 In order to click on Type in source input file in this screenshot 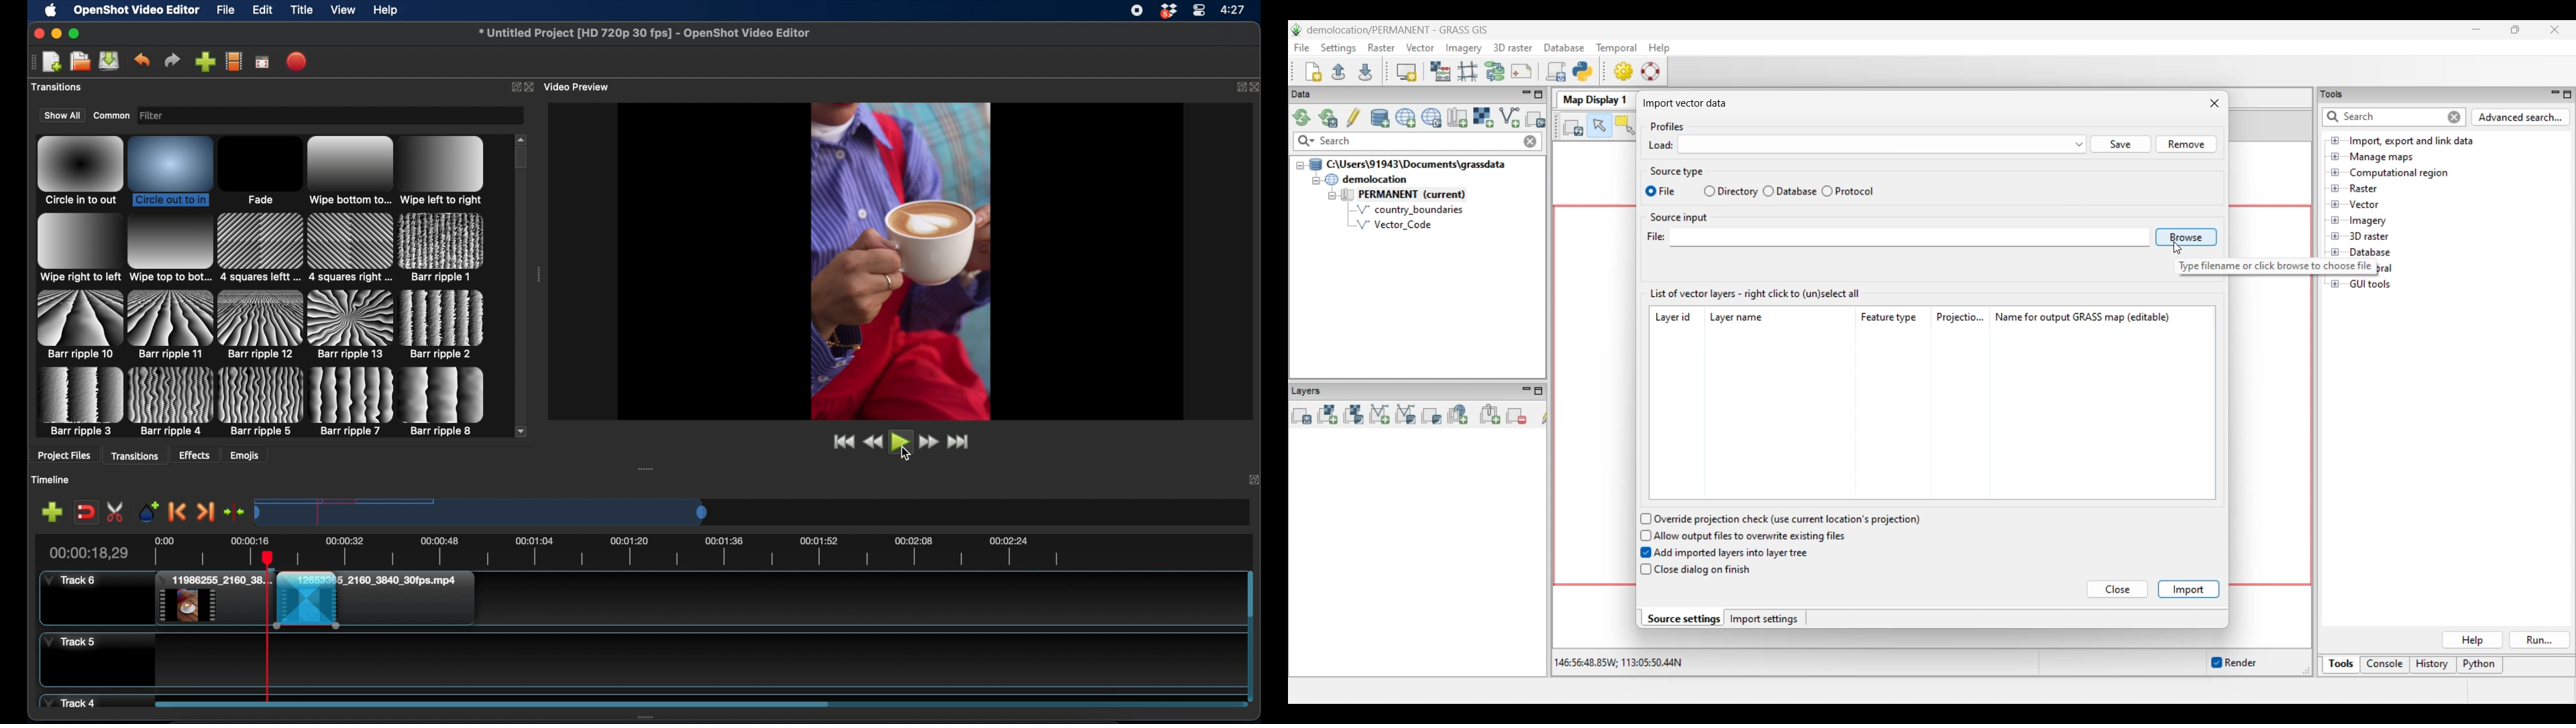, I will do `click(1911, 235)`.